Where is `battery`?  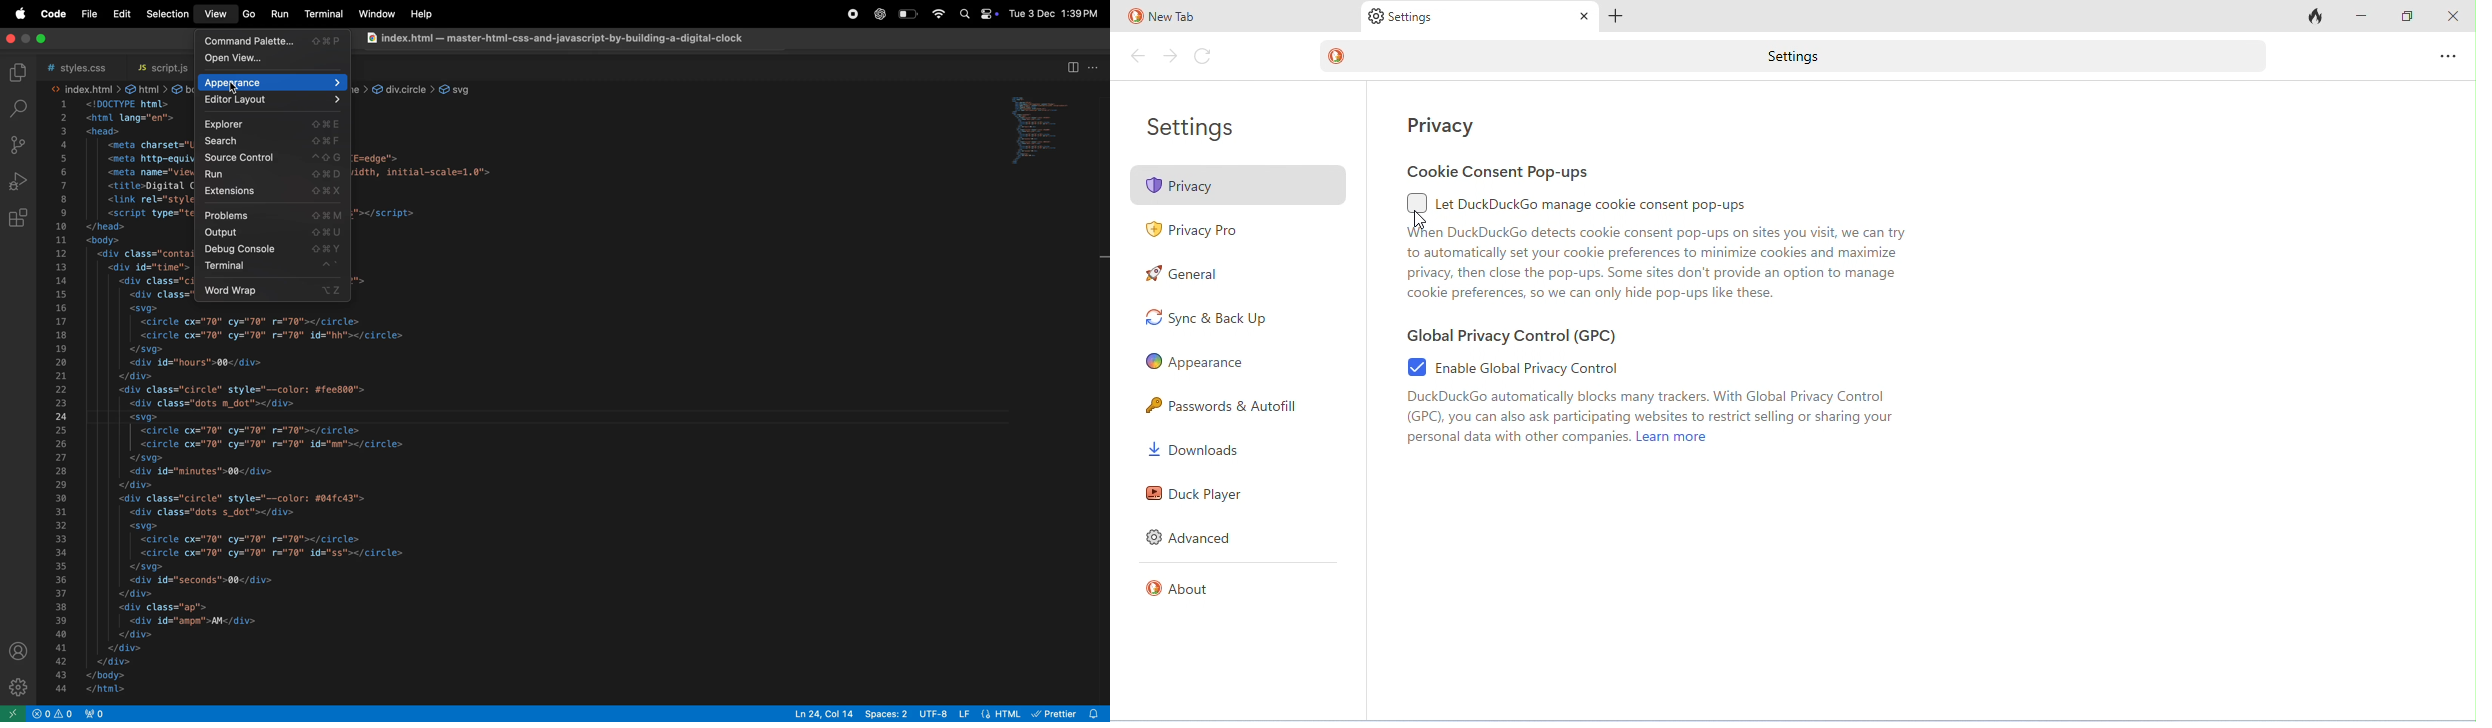 battery is located at coordinates (909, 15).